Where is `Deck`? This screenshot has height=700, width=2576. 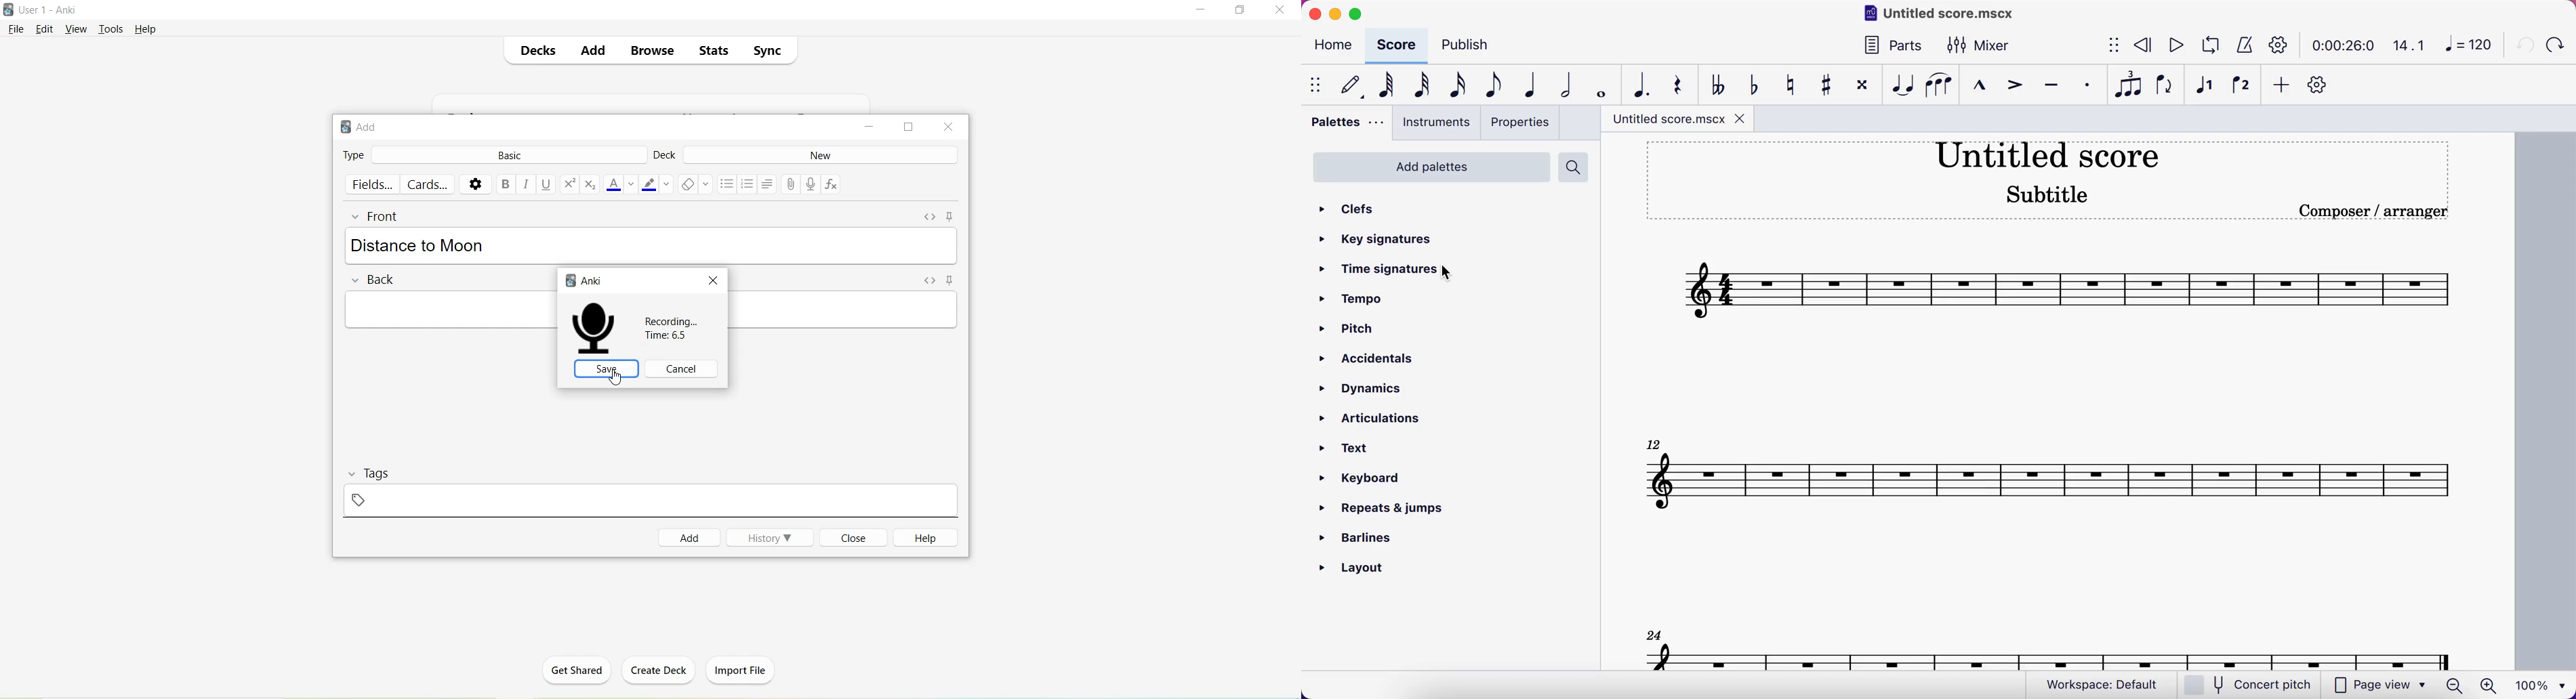
Deck is located at coordinates (666, 157).